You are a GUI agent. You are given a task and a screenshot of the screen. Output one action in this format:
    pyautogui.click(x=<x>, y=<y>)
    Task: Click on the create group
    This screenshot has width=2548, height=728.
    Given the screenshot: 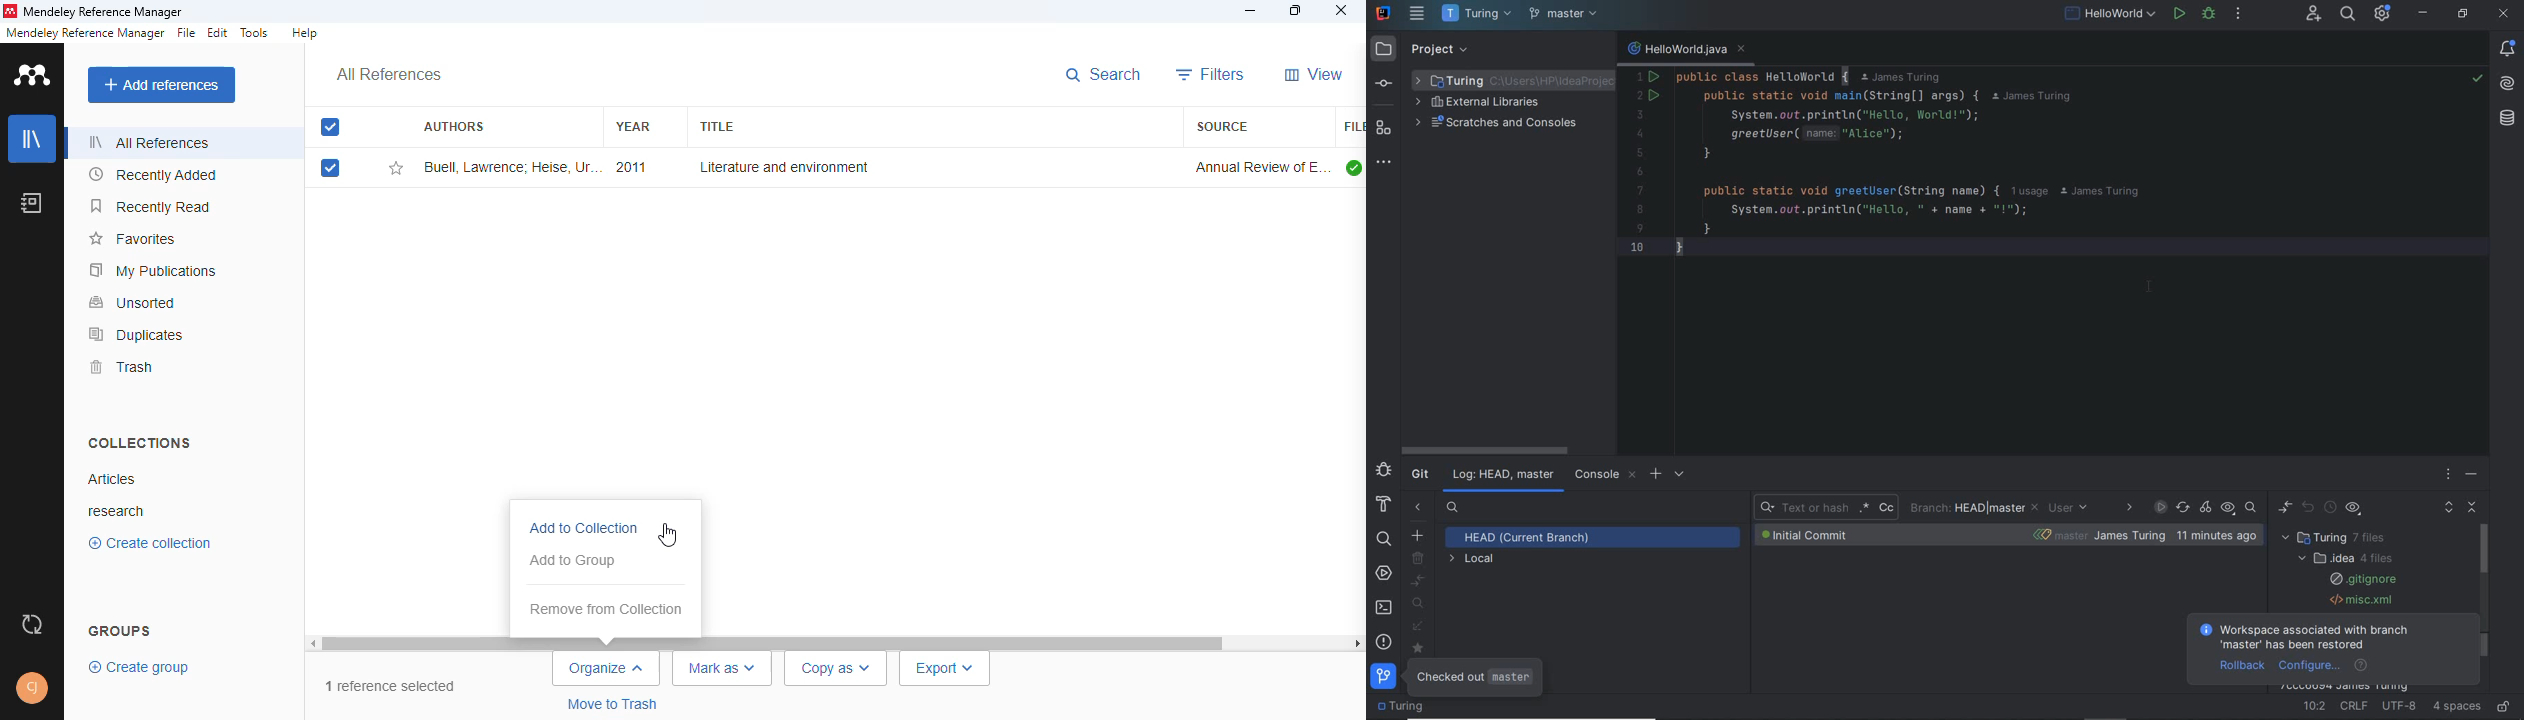 What is the action you would take?
    pyautogui.click(x=136, y=668)
    